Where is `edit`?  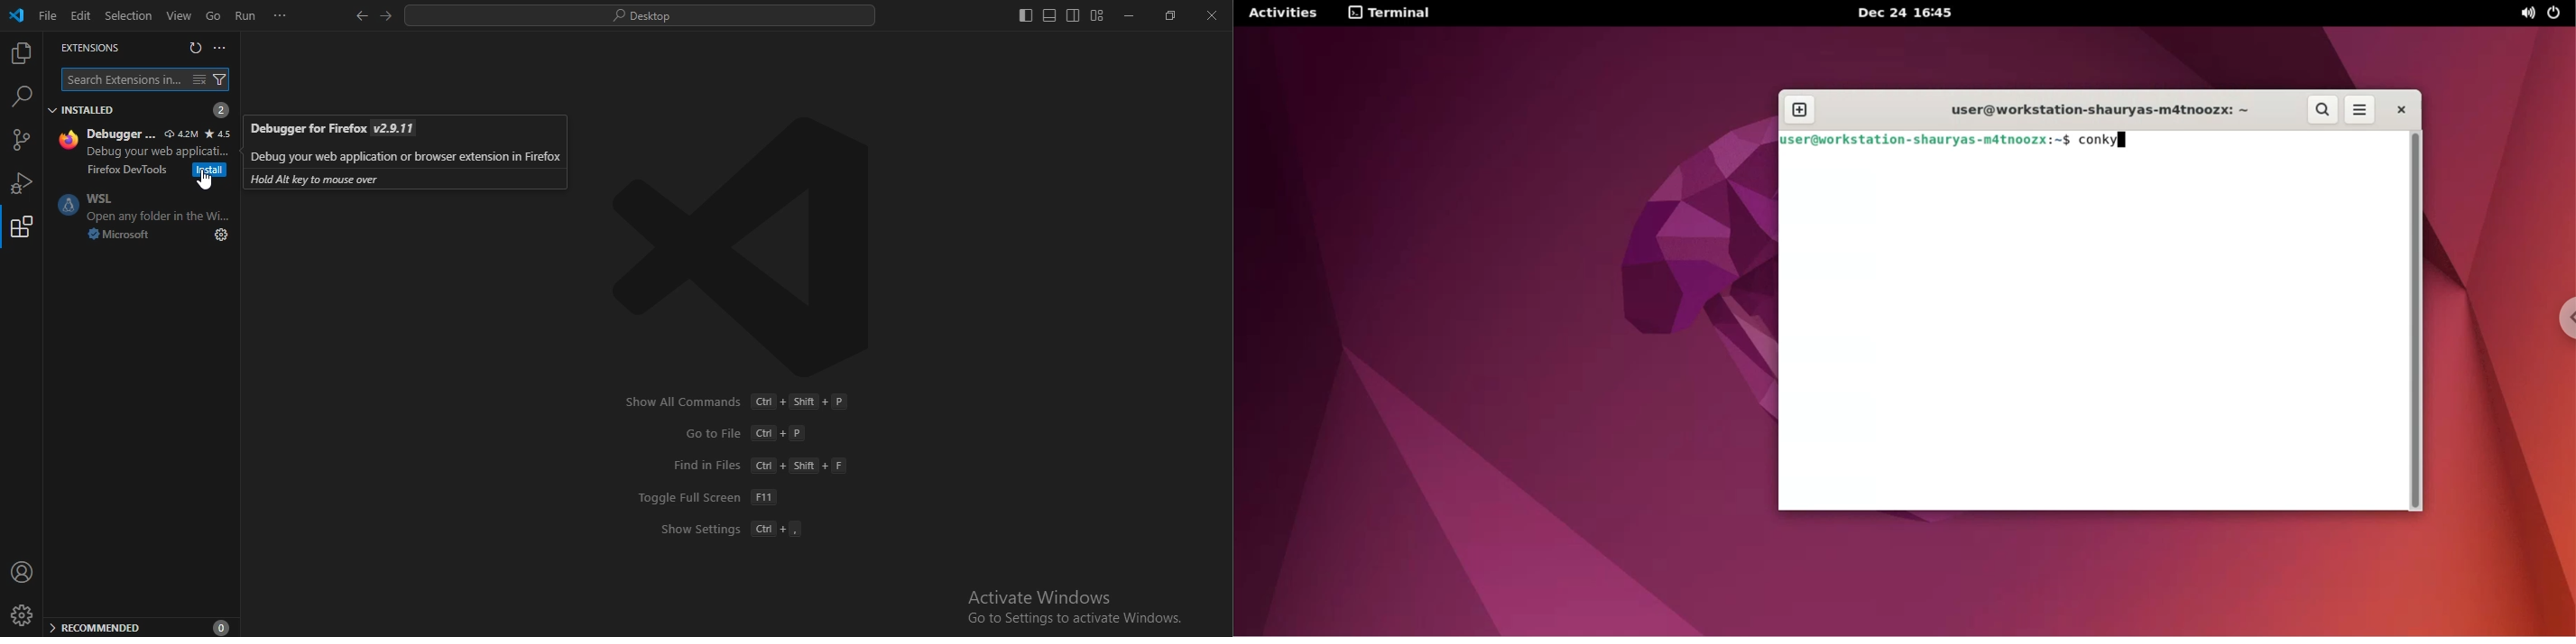
edit is located at coordinates (79, 15).